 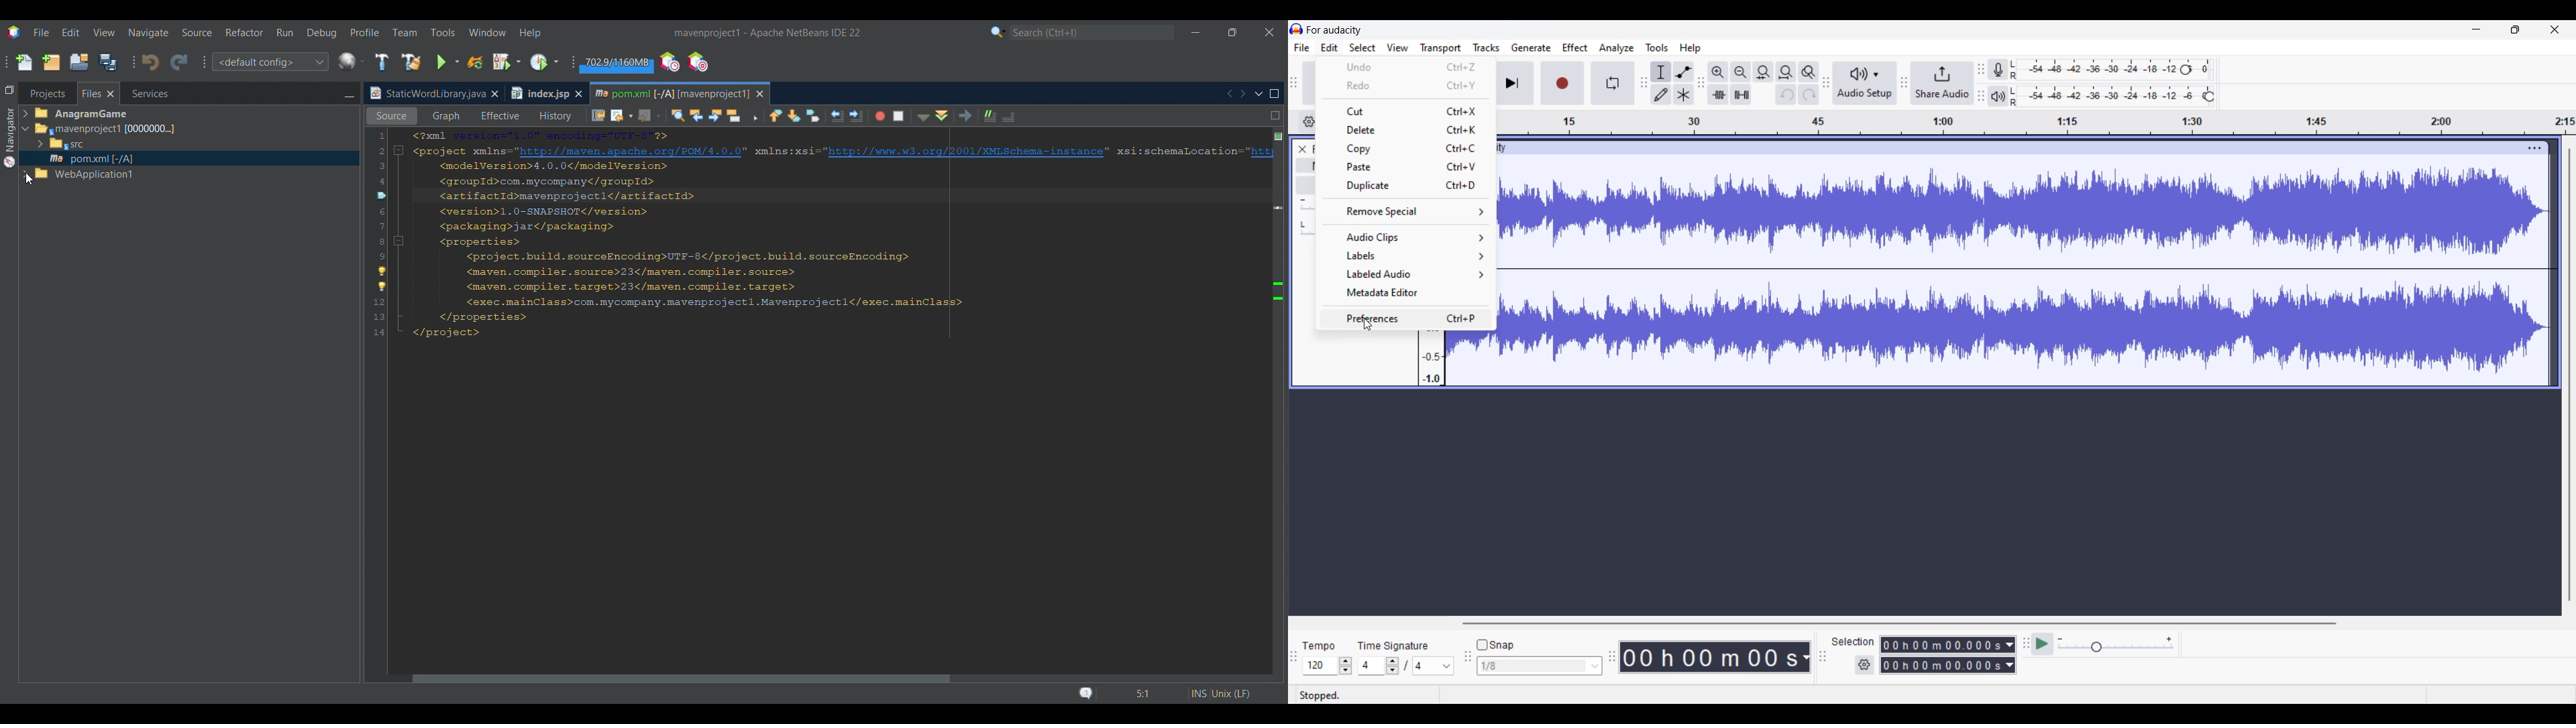 What do you see at coordinates (189, 158) in the screenshot?
I see `Selected file highlighted` at bounding box center [189, 158].